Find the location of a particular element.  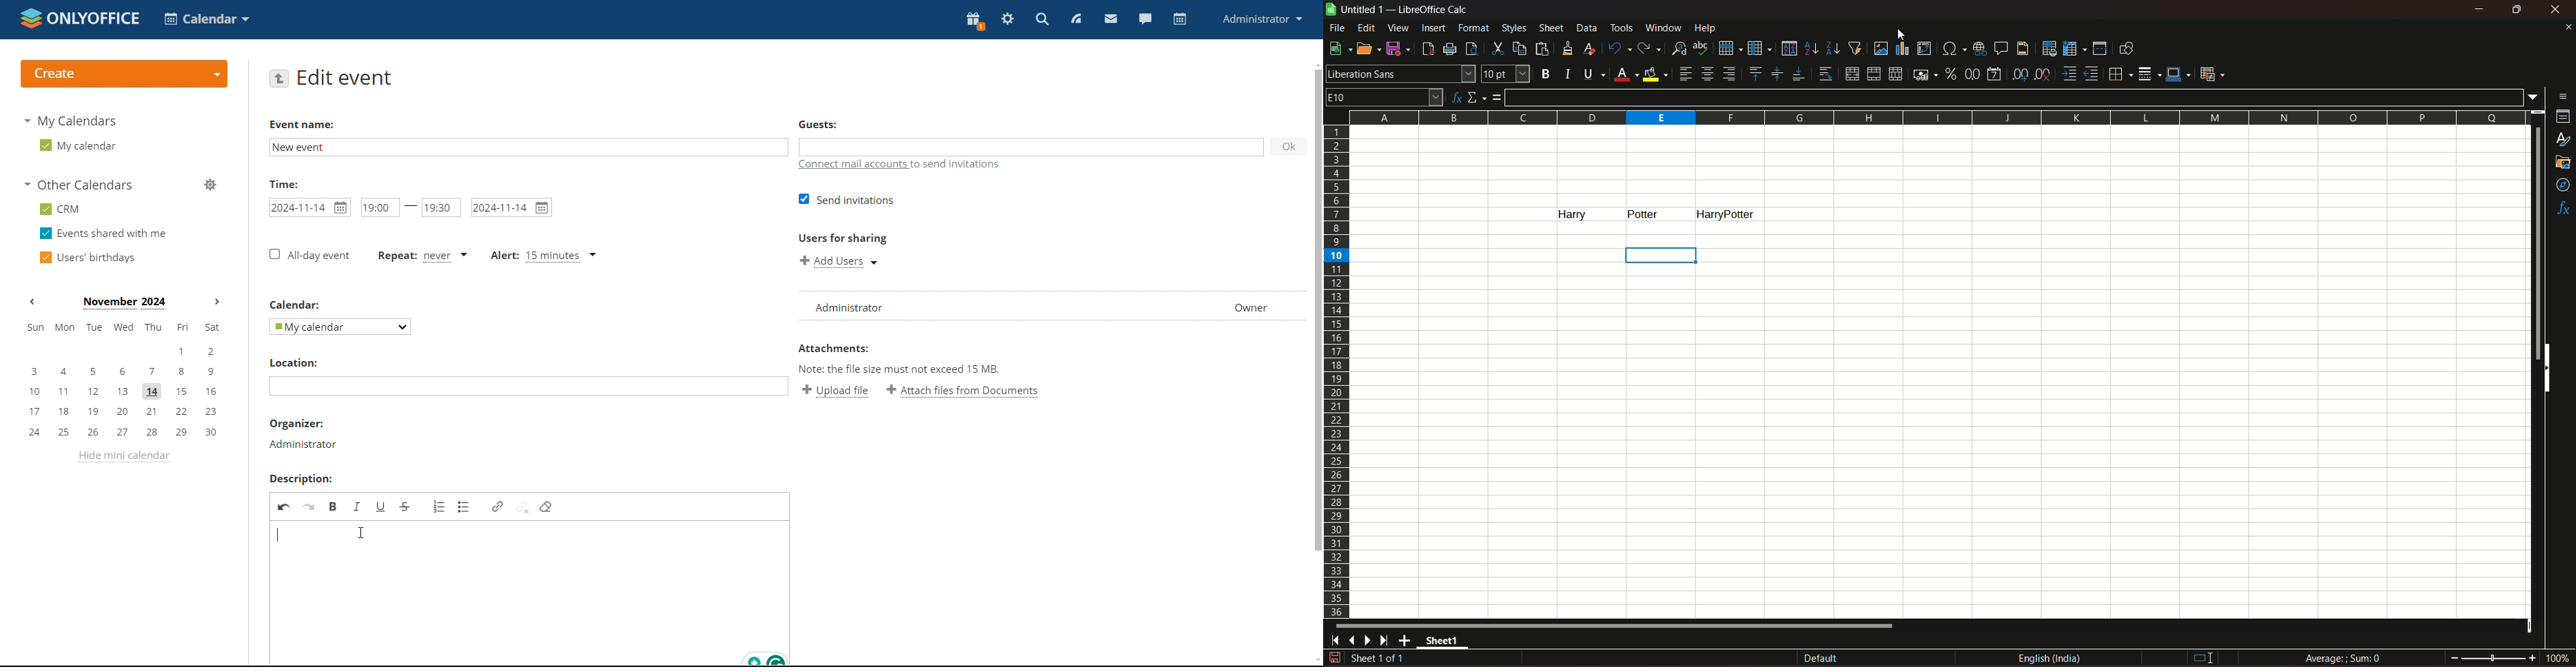

ok is located at coordinates (1287, 145).